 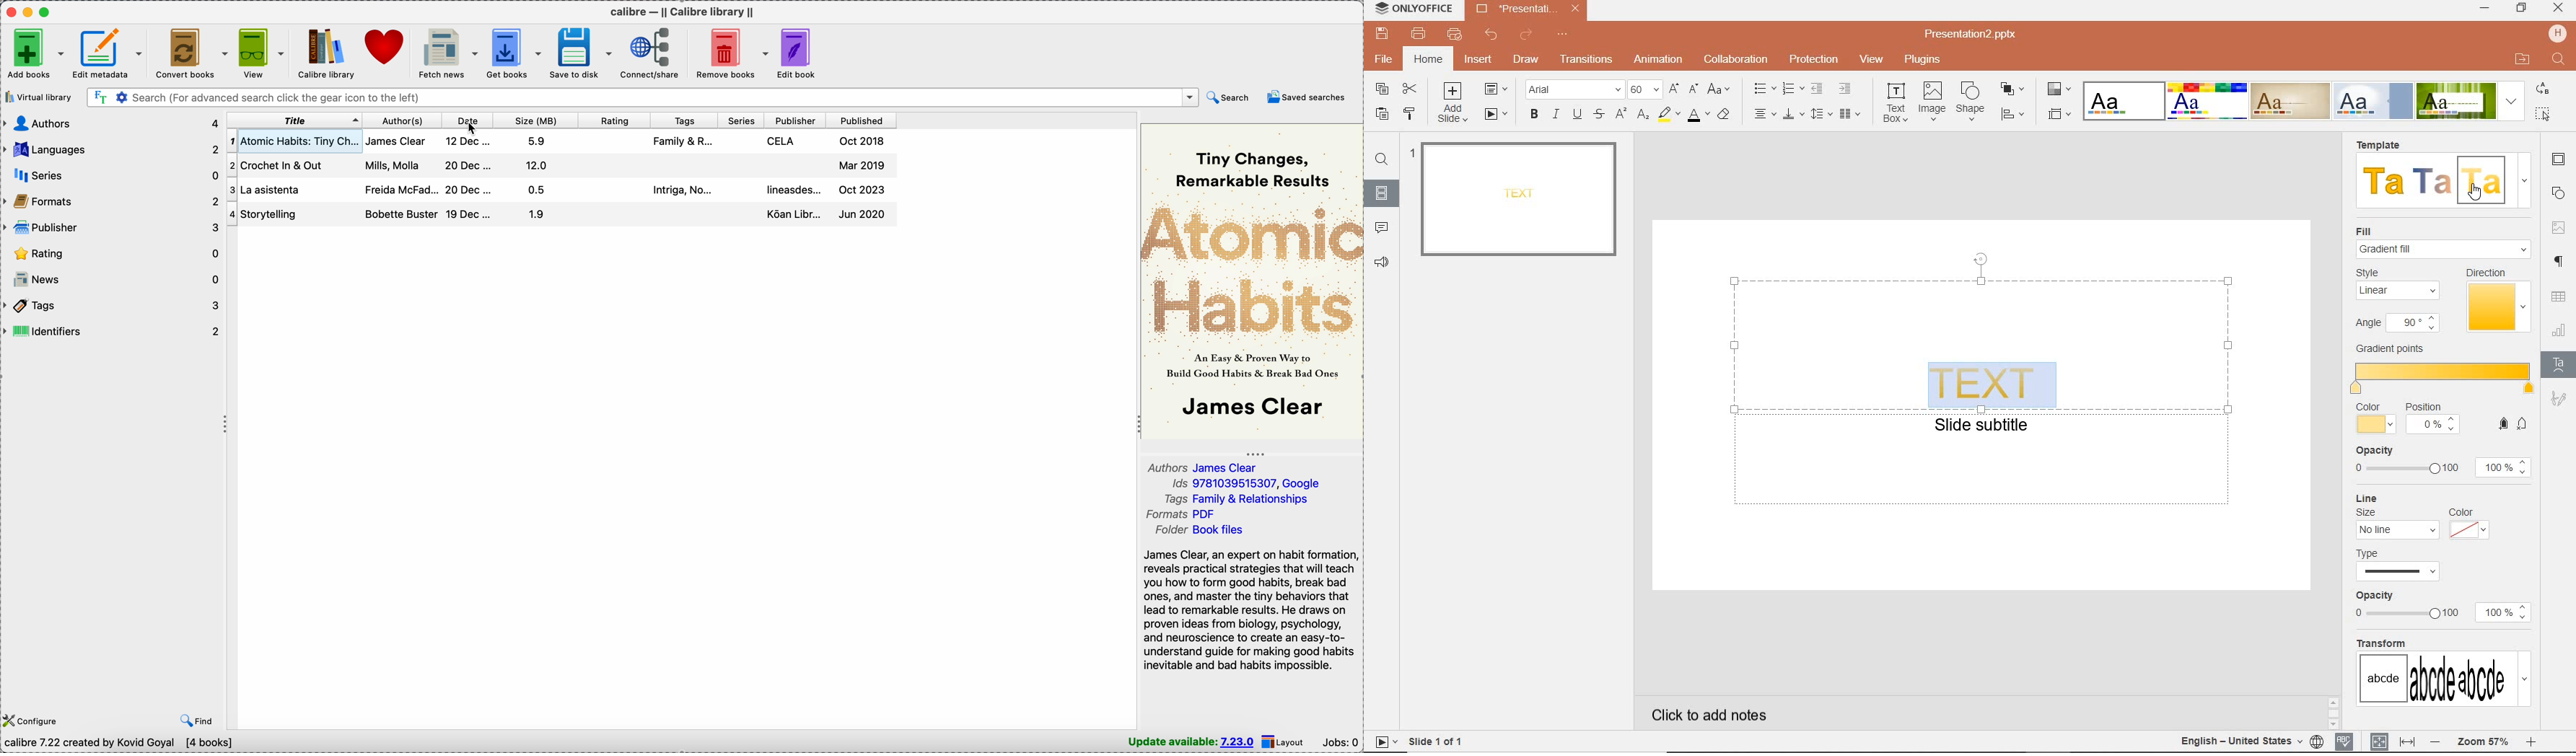 I want to click on close Calibre, so click(x=10, y=11).